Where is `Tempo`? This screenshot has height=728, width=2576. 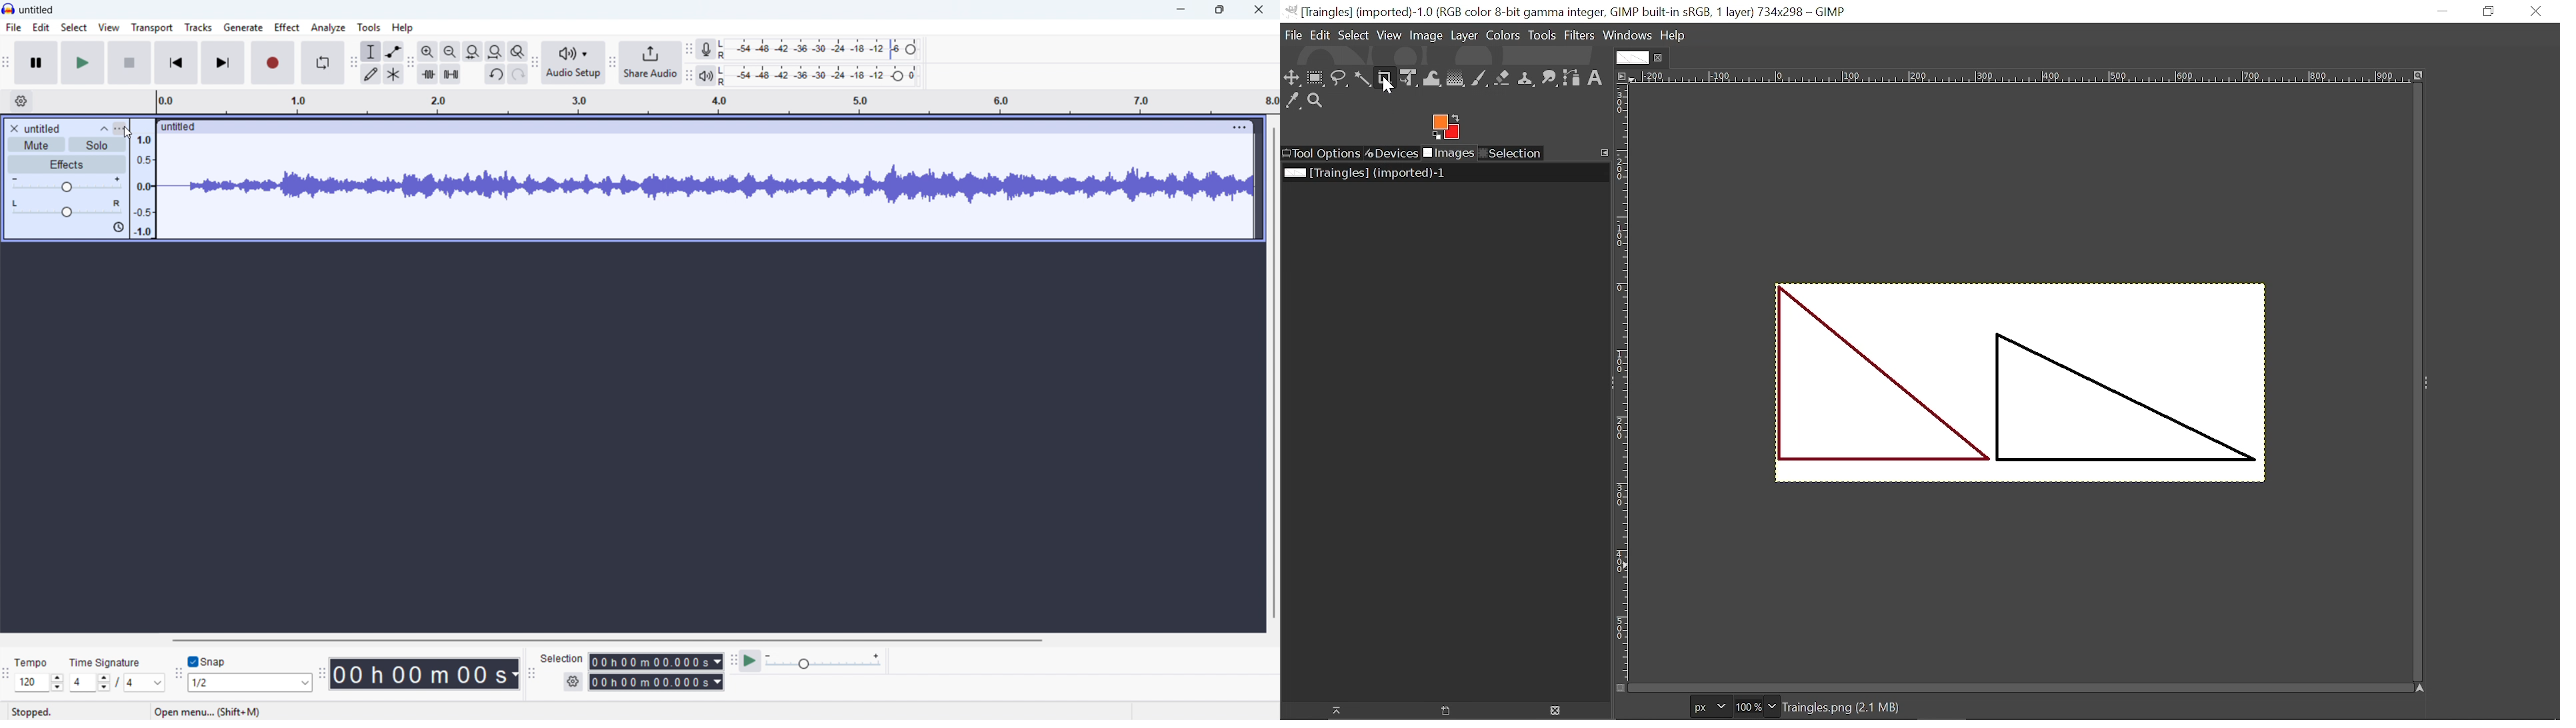 Tempo is located at coordinates (35, 663).